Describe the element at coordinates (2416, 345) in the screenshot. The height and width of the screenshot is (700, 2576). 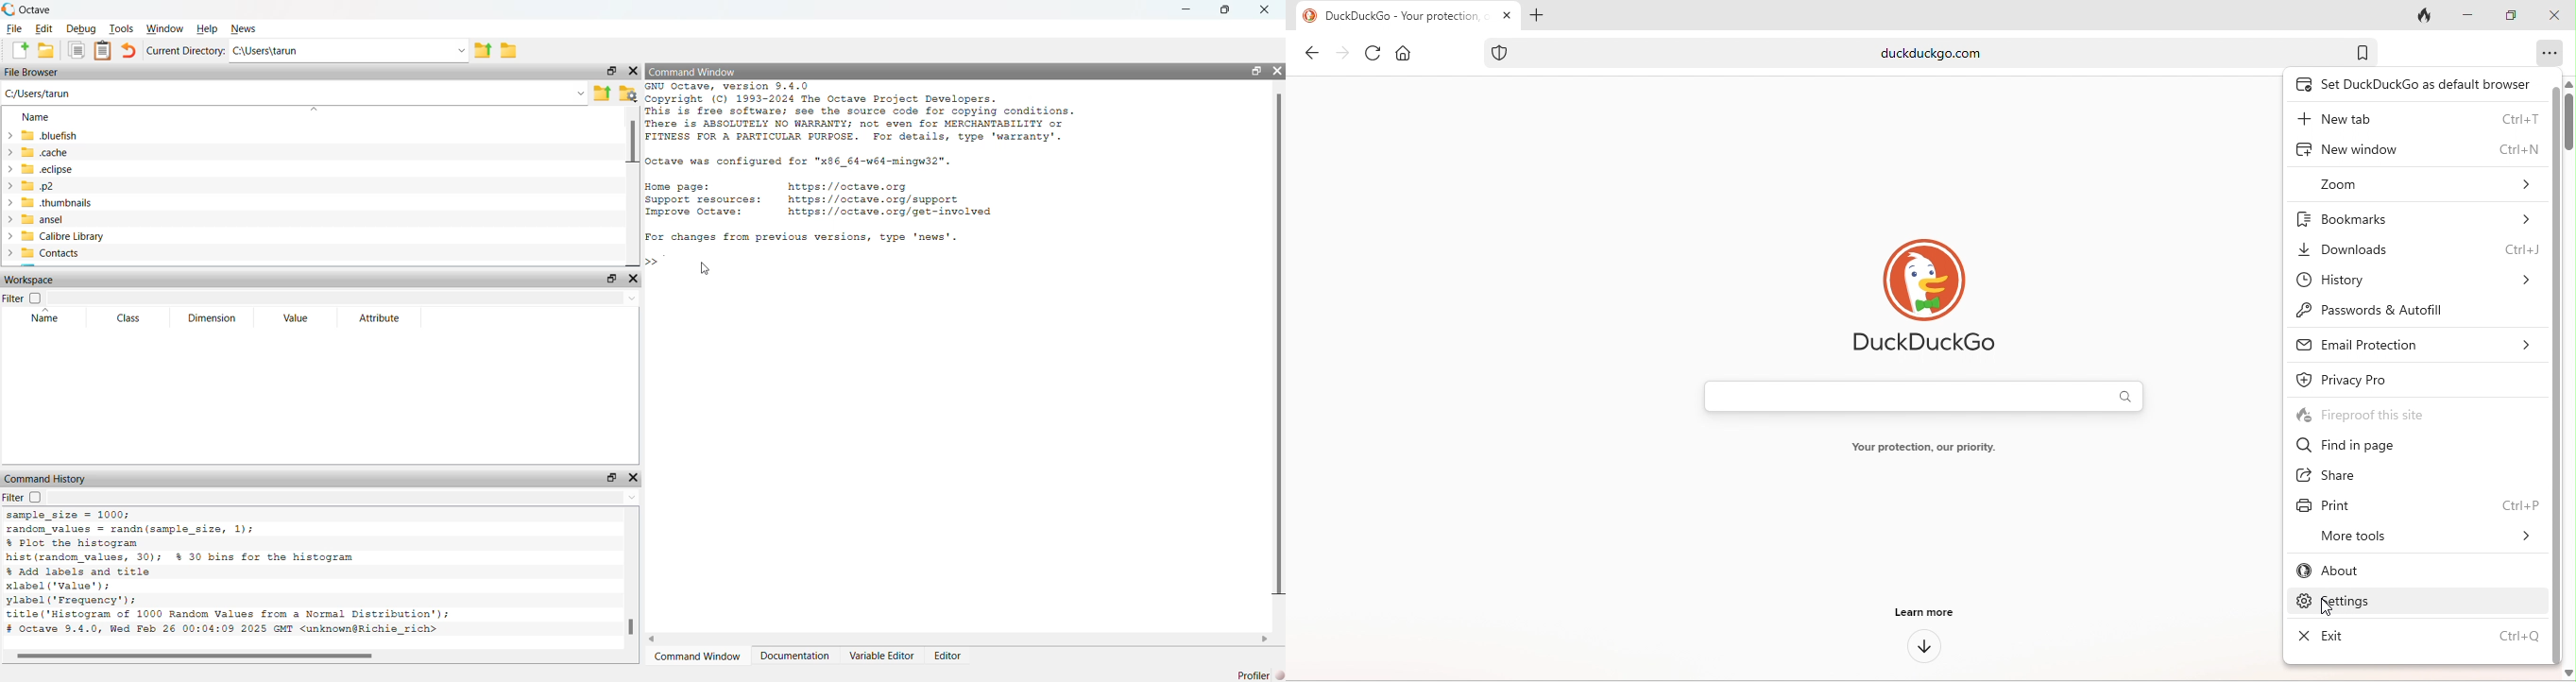
I see `email protection` at that location.